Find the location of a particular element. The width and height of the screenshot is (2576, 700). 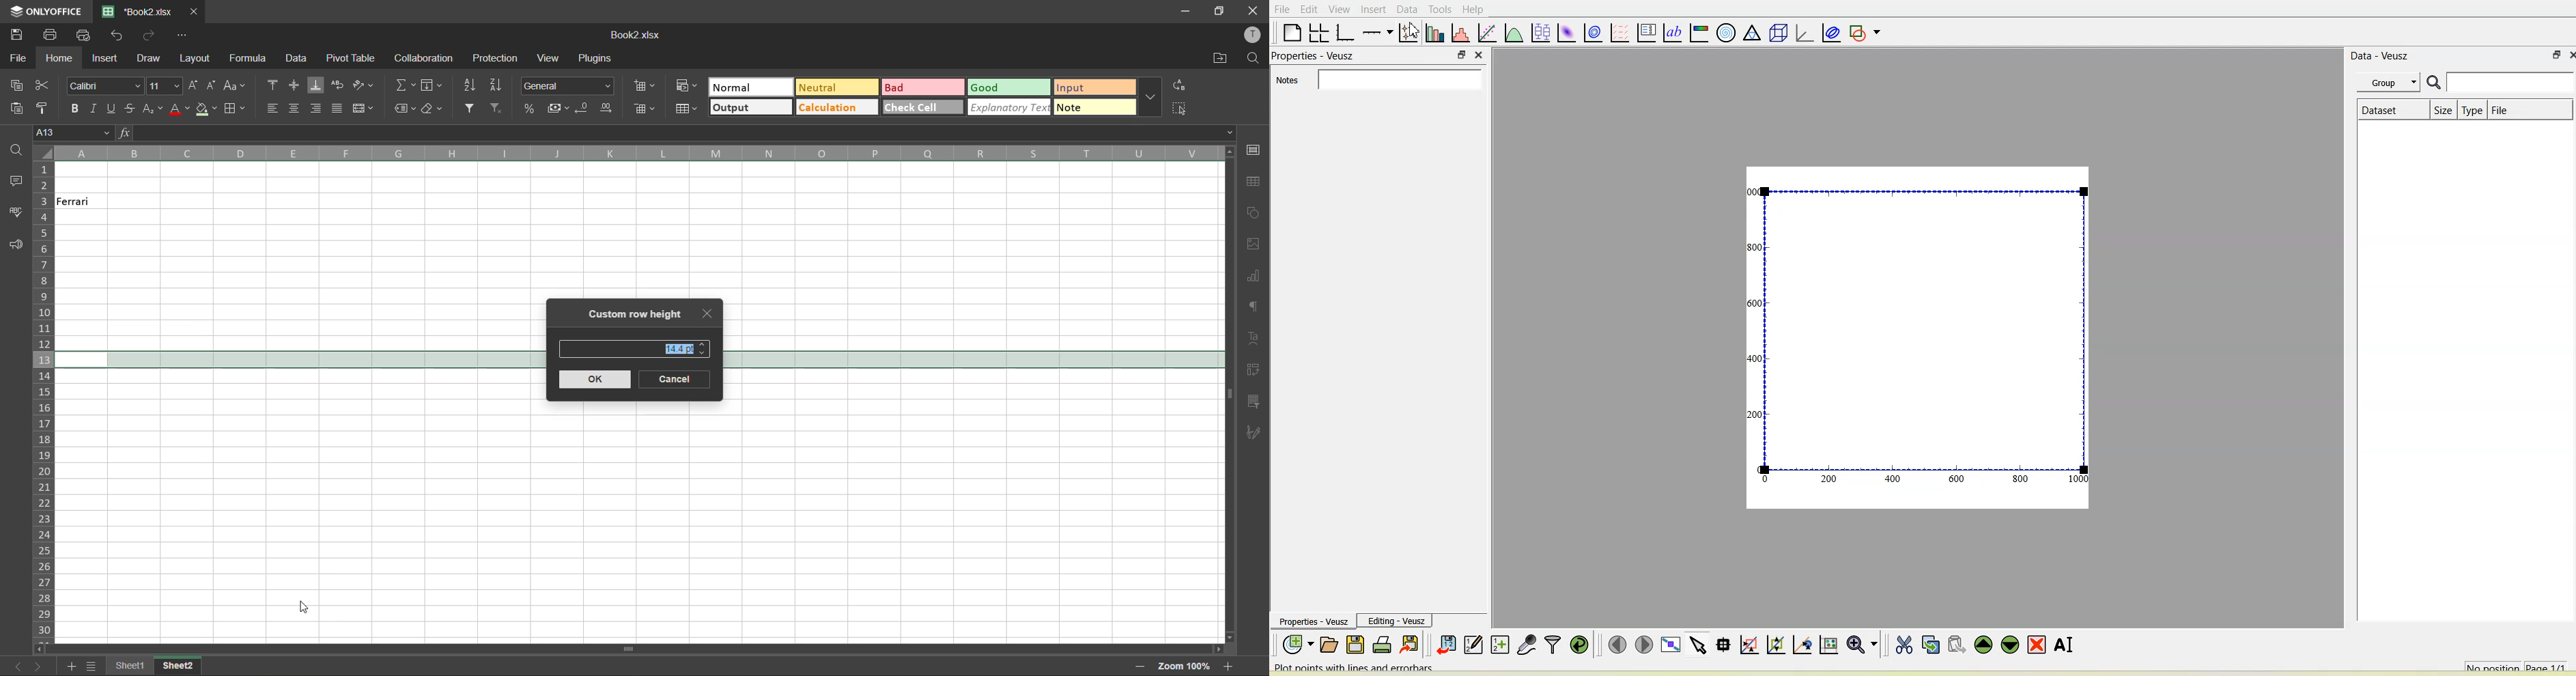

Group is located at coordinates (2390, 81).